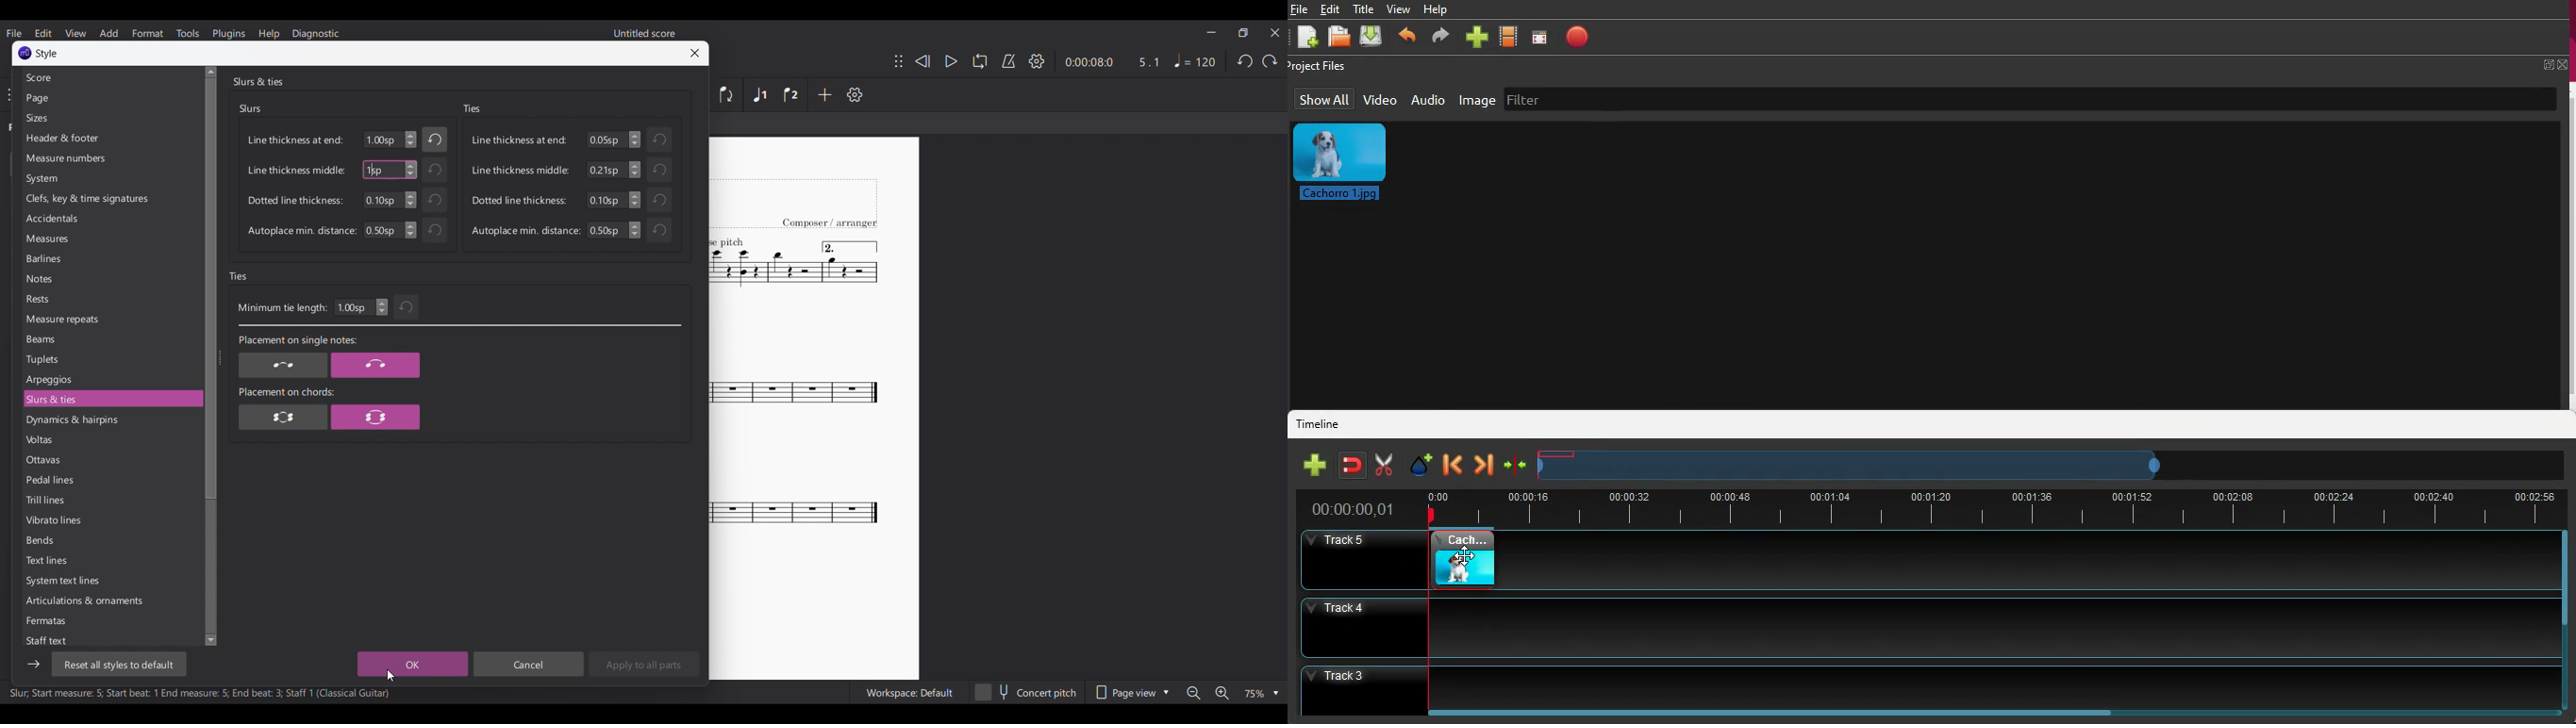 Image resolution: width=2576 pixels, height=728 pixels. I want to click on Input numbers for line thickness at end, so click(606, 139).